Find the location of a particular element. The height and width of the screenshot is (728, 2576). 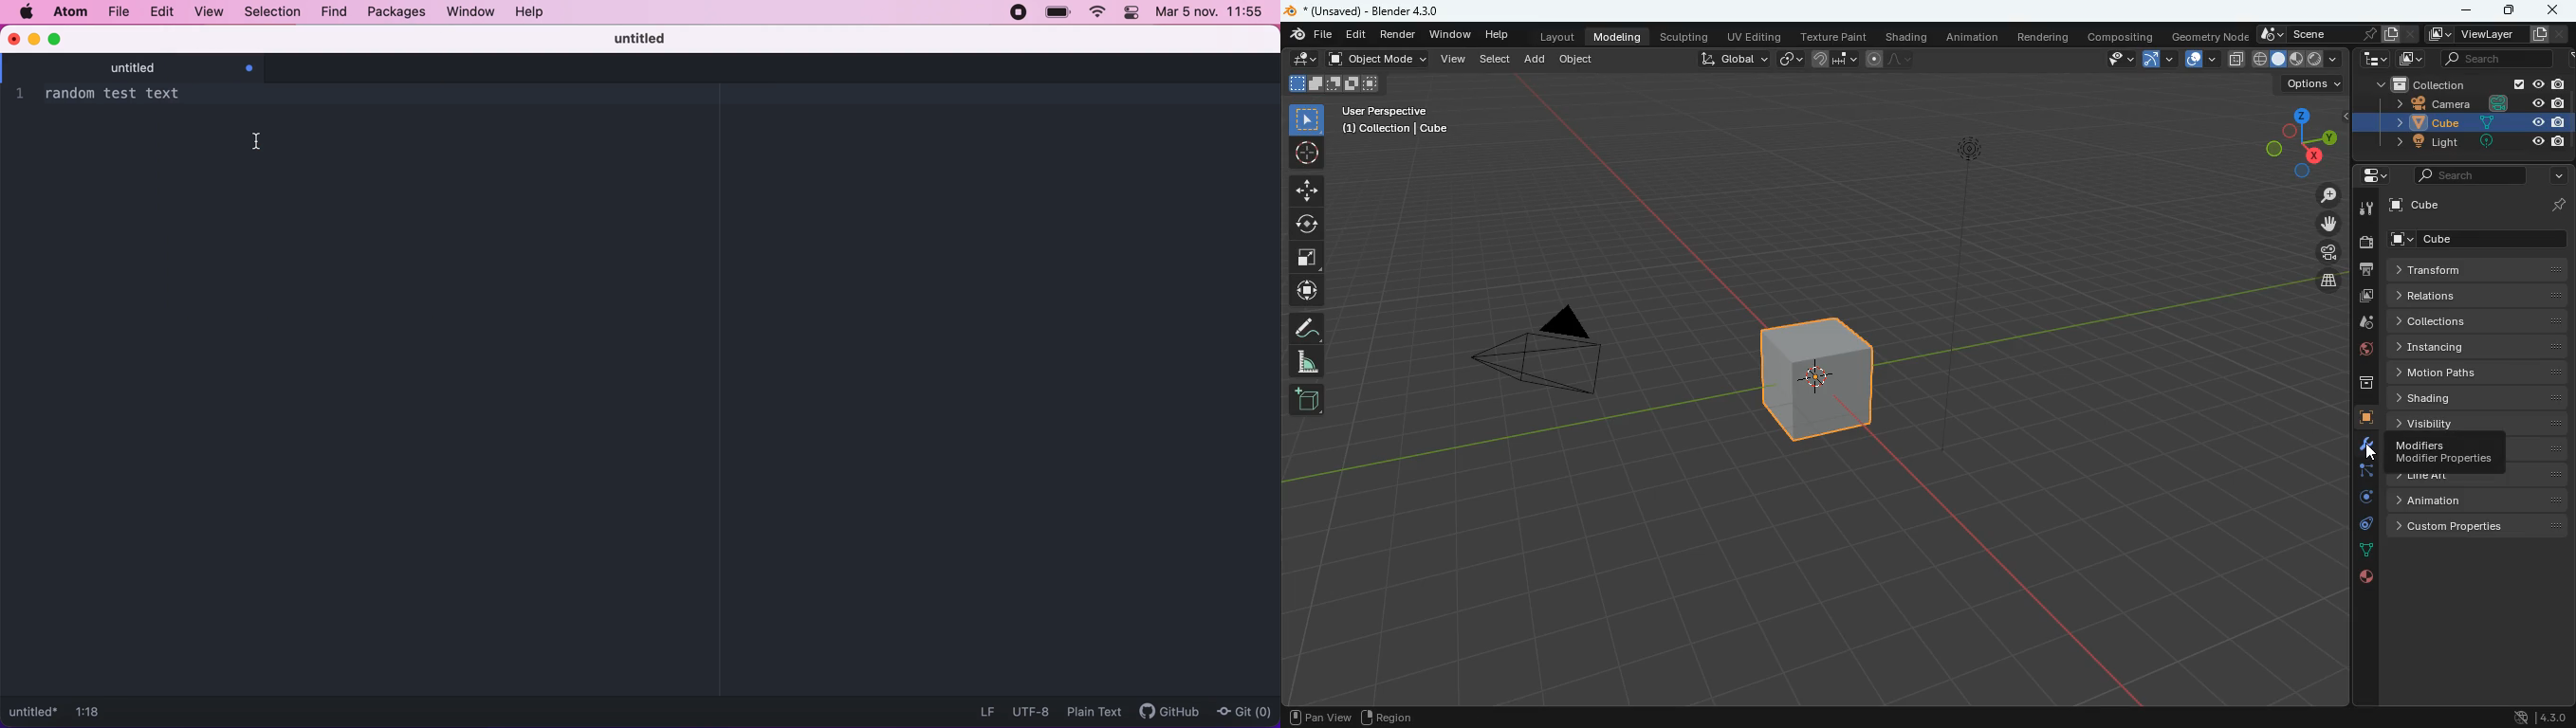

public is located at coordinates (2366, 577).